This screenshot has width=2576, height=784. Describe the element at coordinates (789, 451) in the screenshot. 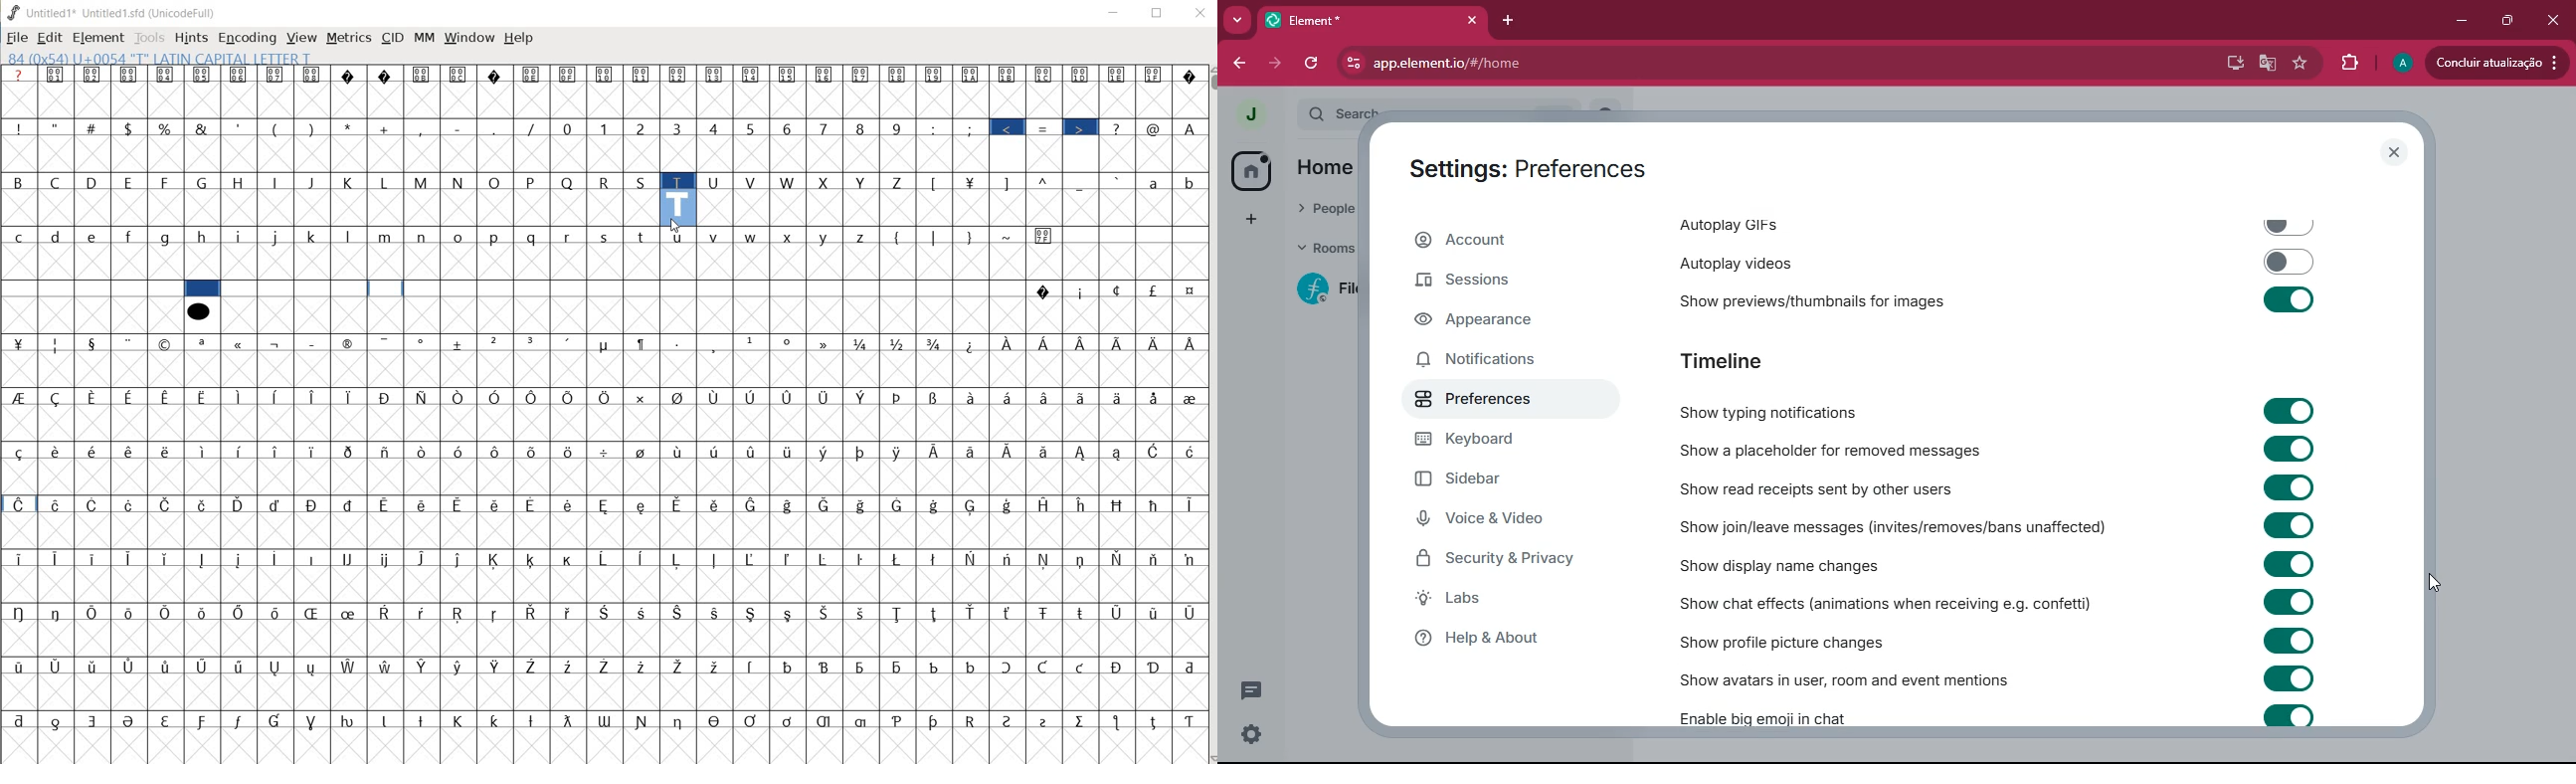

I see `Symbol` at that location.